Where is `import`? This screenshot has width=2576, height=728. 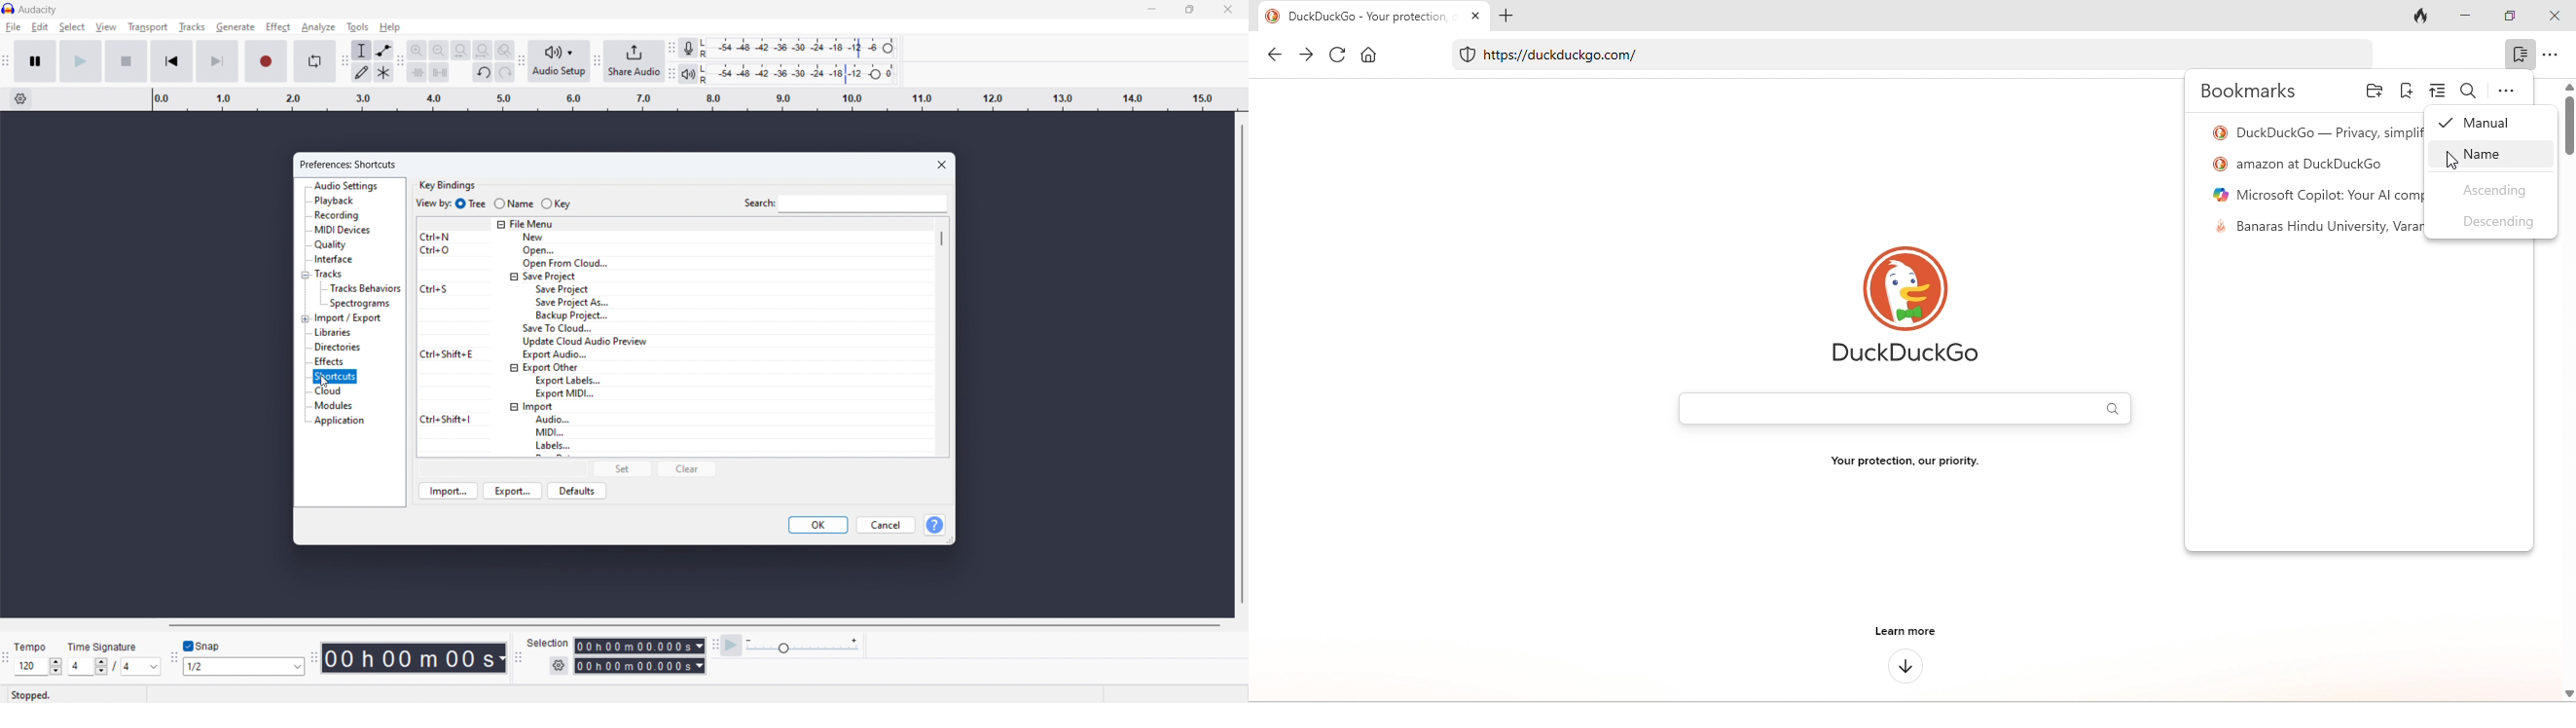
import is located at coordinates (448, 491).